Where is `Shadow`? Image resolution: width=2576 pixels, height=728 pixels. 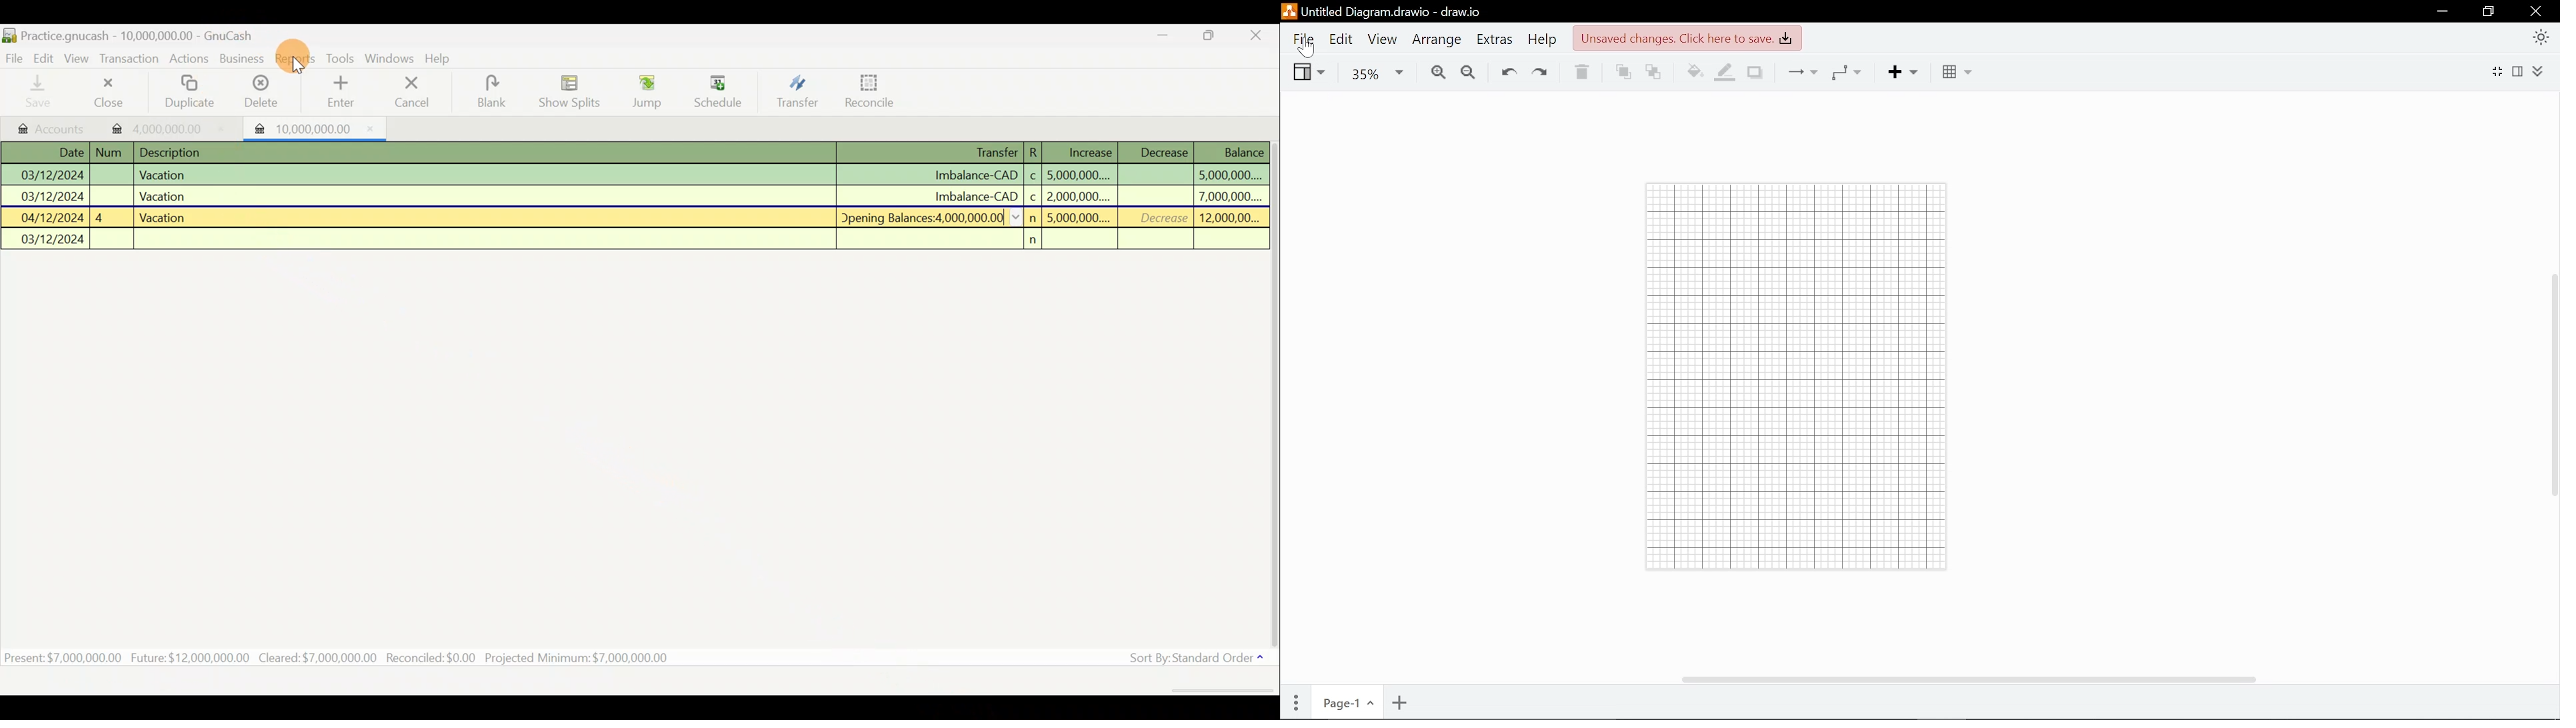
Shadow is located at coordinates (1755, 72).